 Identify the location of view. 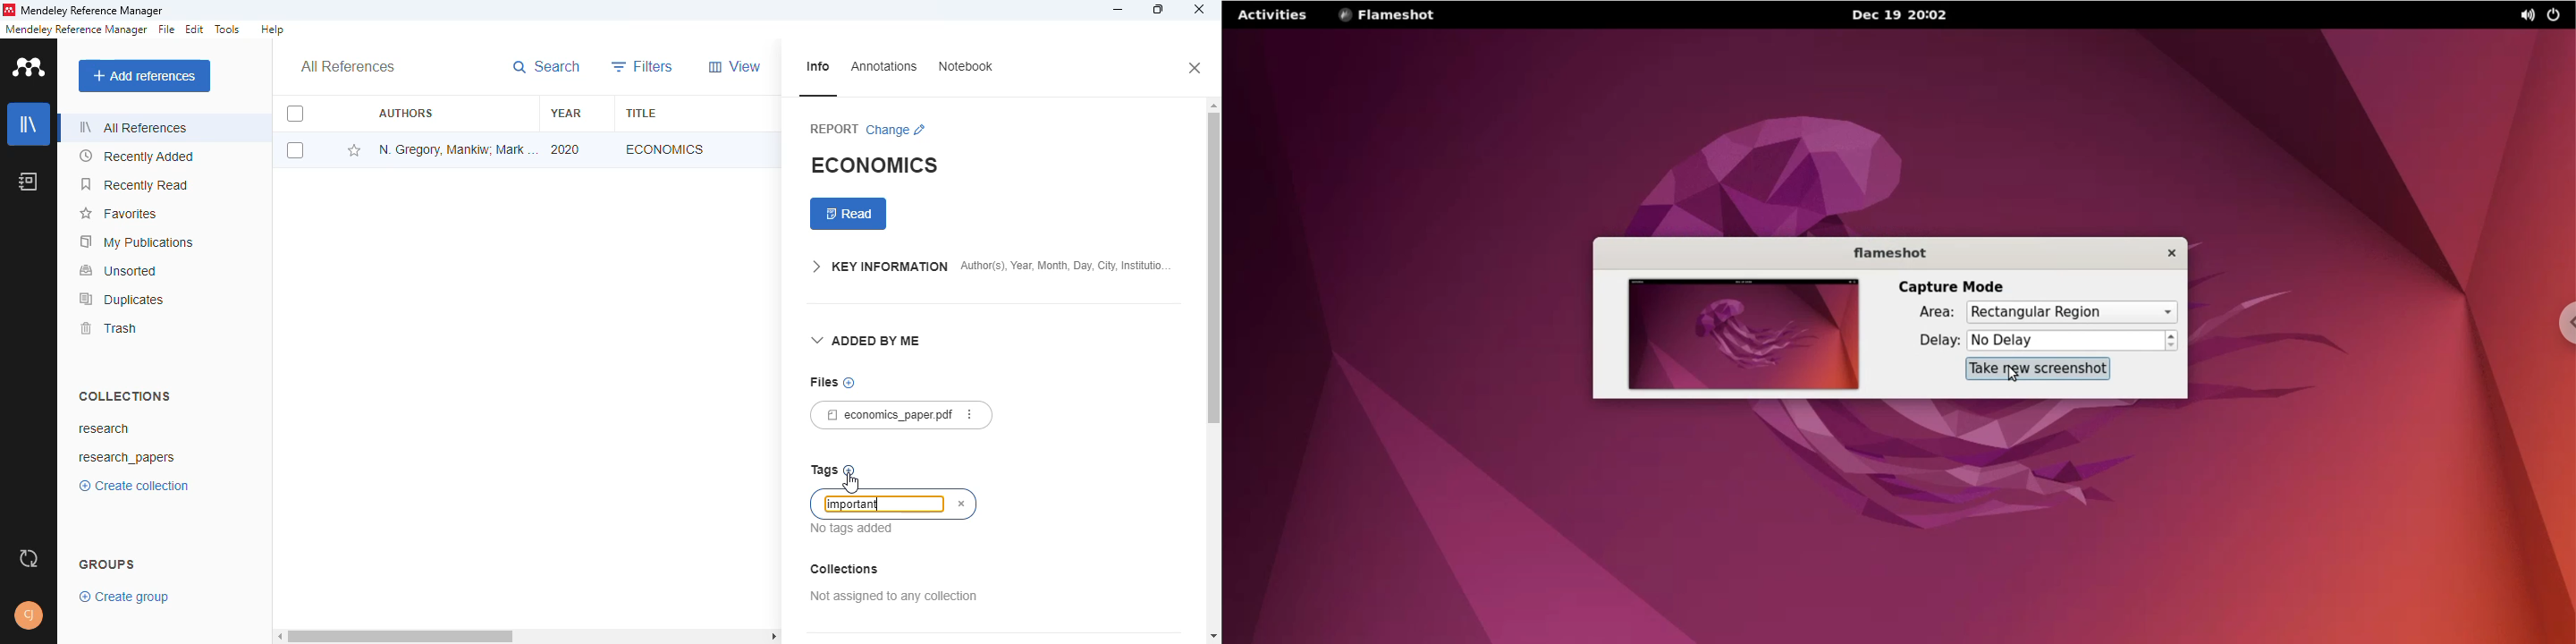
(734, 66).